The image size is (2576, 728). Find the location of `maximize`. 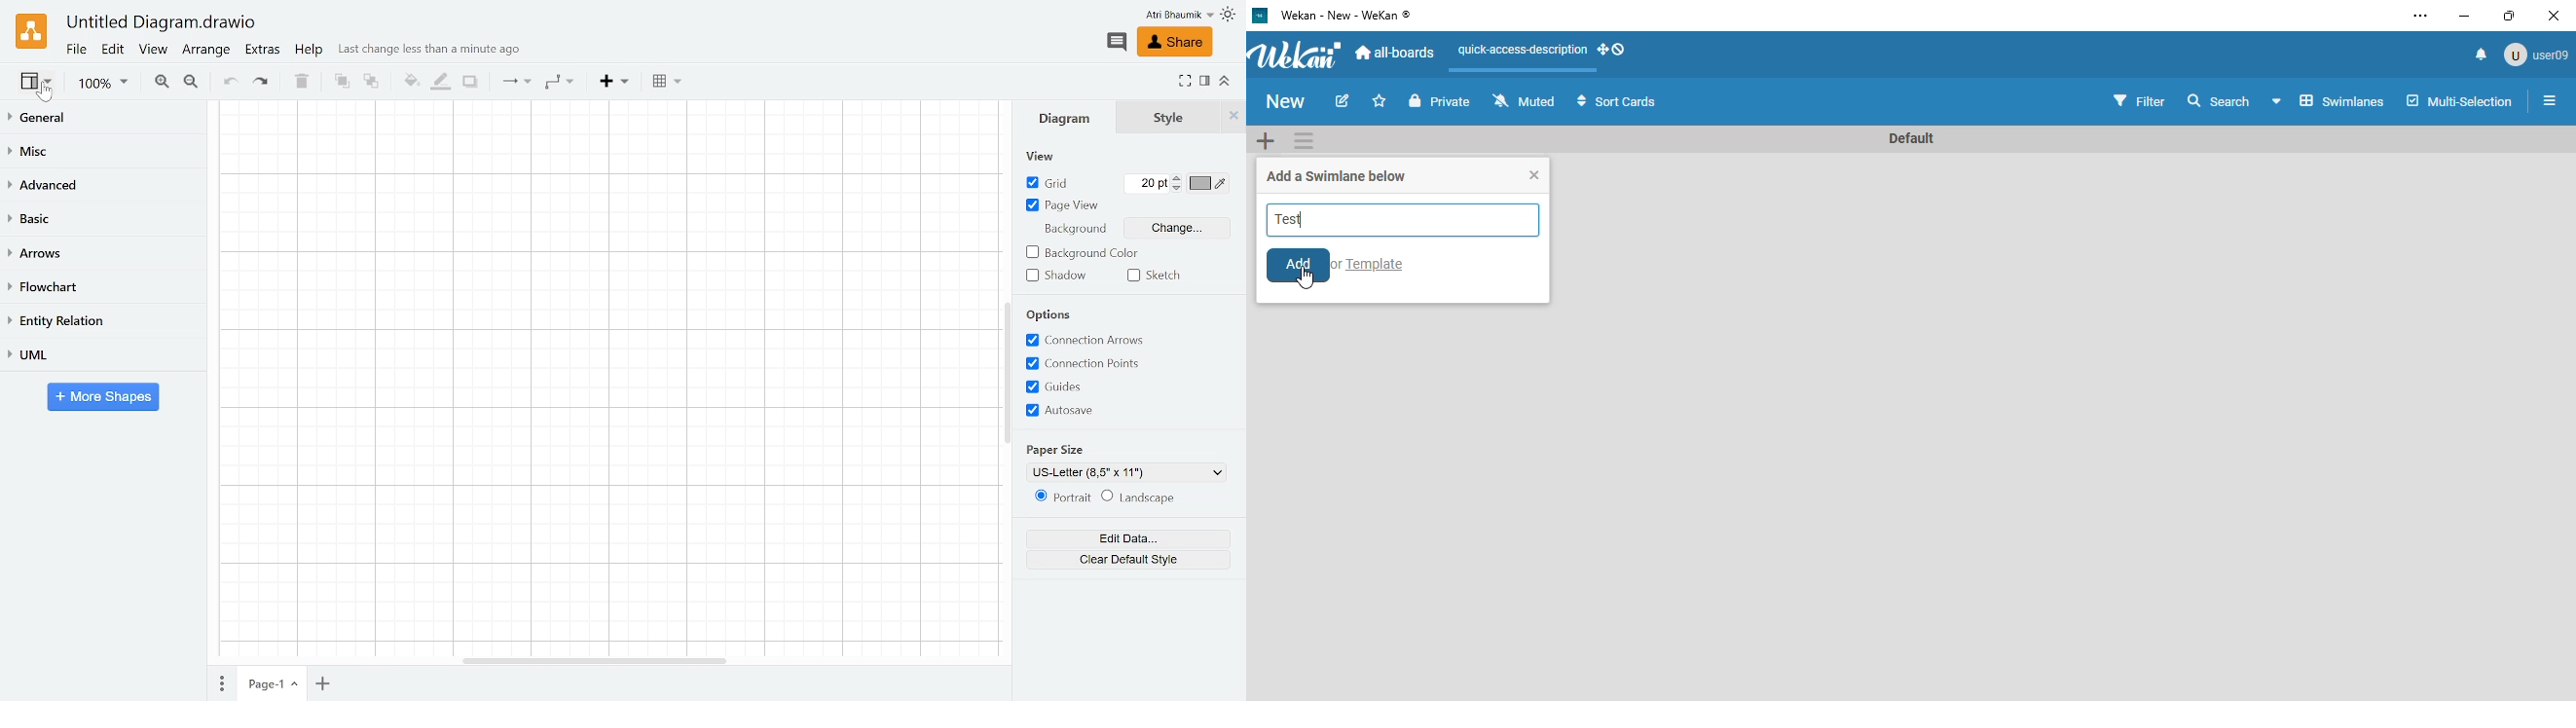

maximize is located at coordinates (2510, 16).